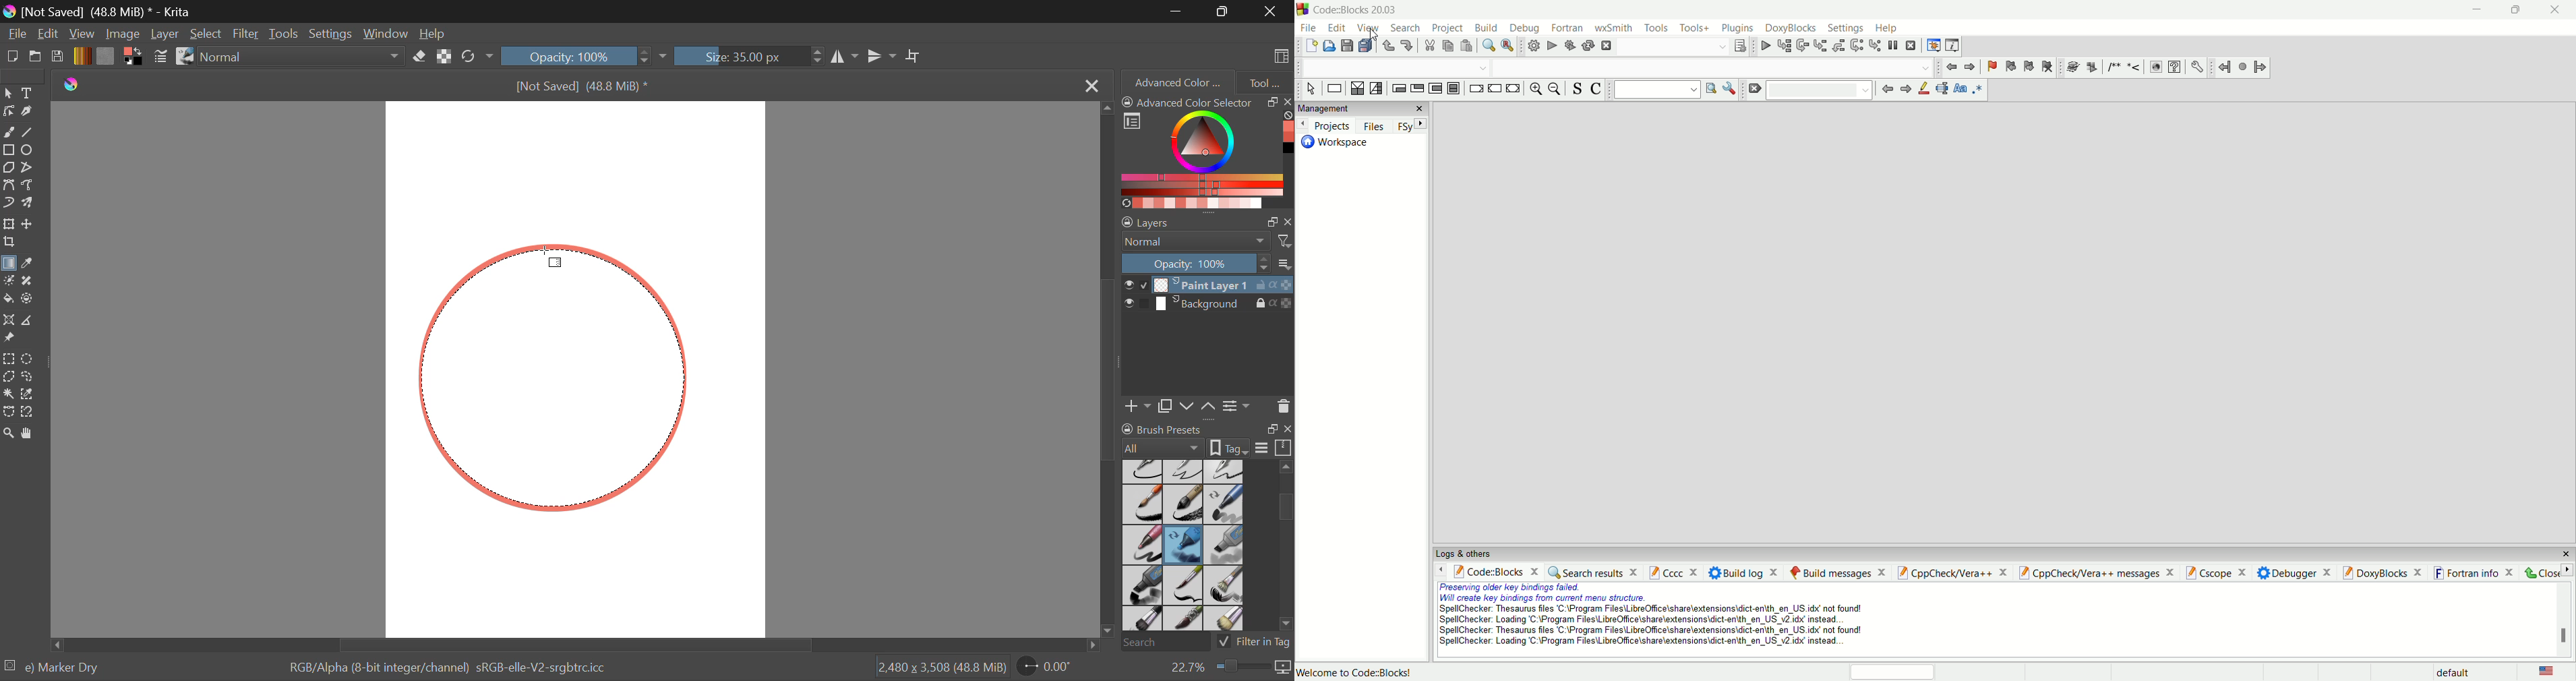 This screenshot has width=2576, height=700. What do you see at coordinates (247, 34) in the screenshot?
I see `Filter` at bounding box center [247, 34].